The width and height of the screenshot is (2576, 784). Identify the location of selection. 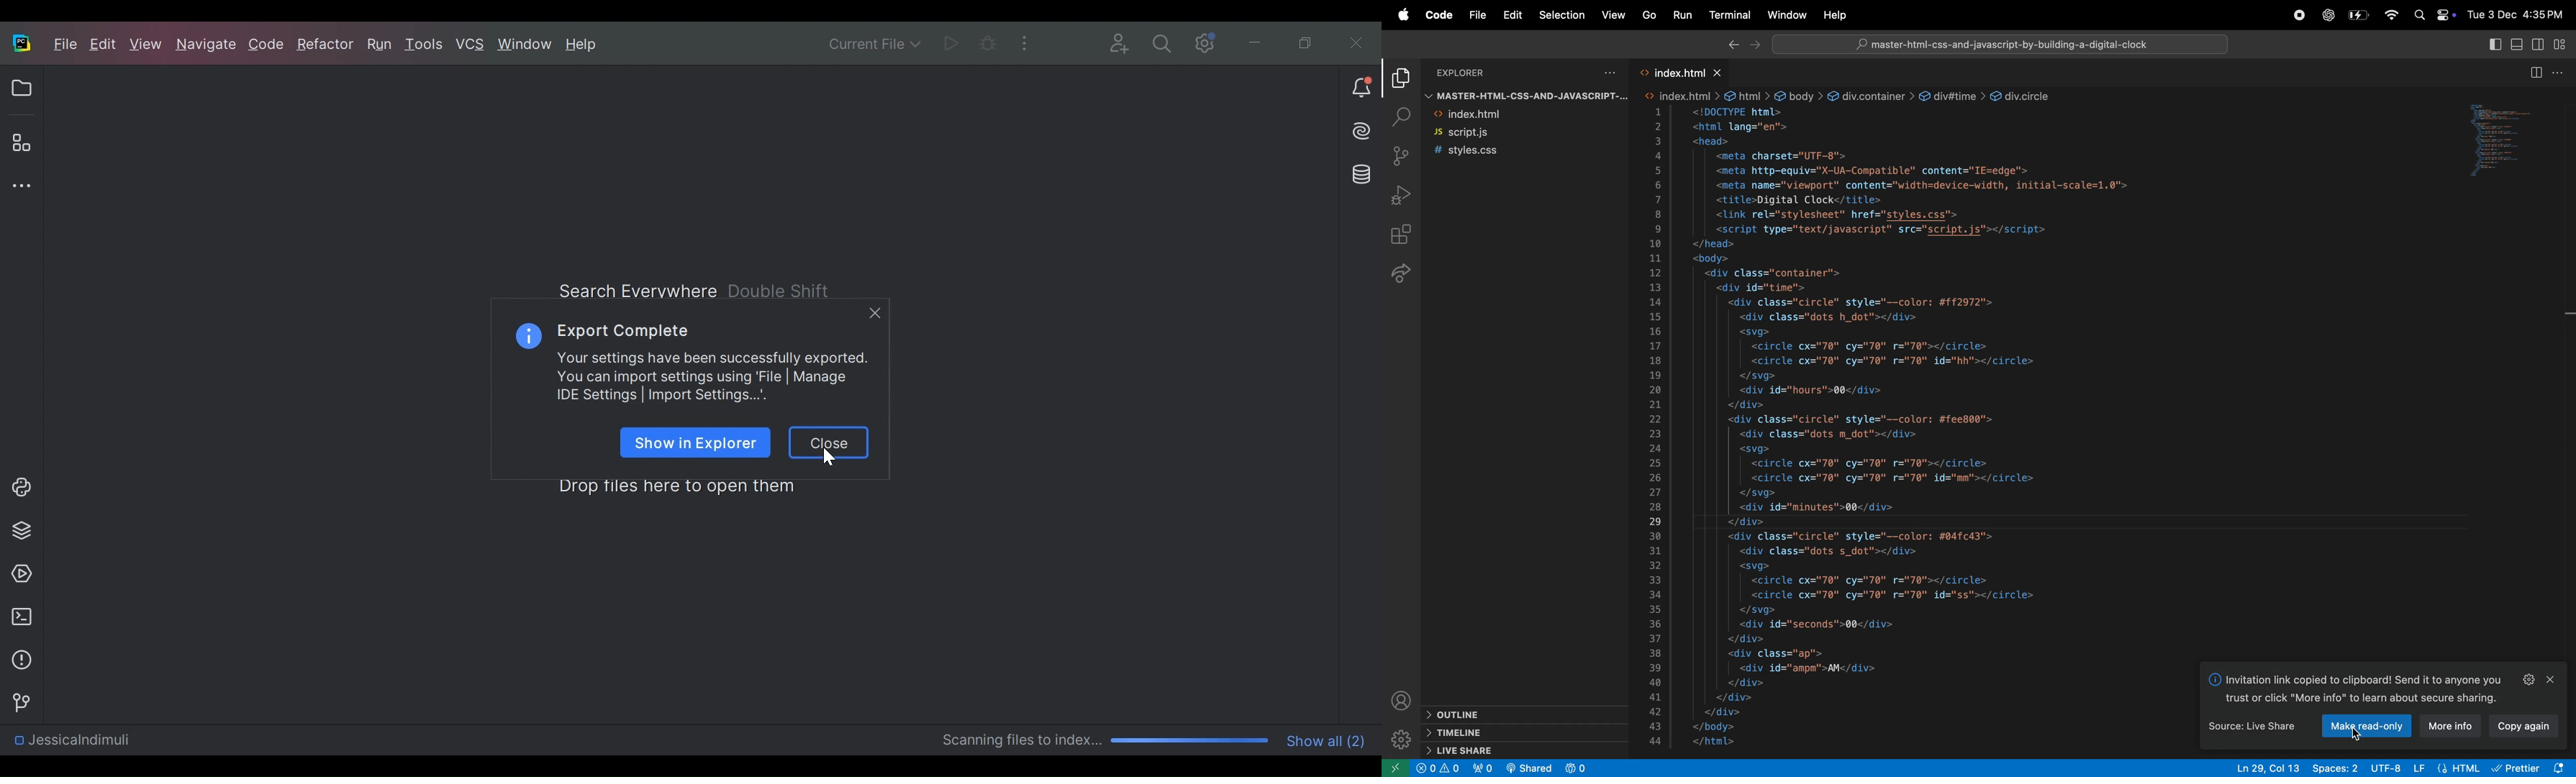
(1560, 15).